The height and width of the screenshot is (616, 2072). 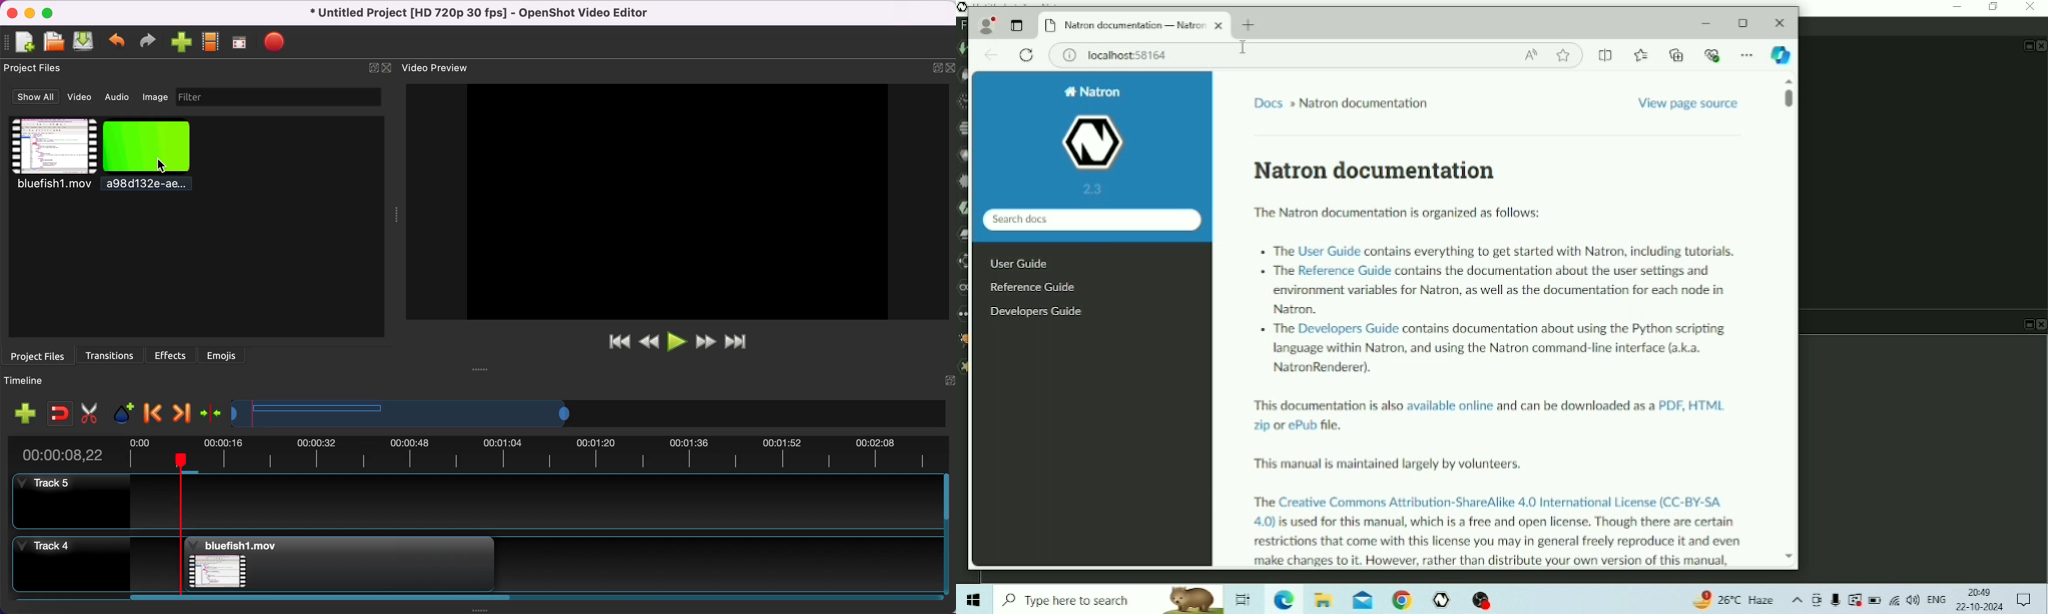 I want to click on Reload, so click(x=1027, y=56).